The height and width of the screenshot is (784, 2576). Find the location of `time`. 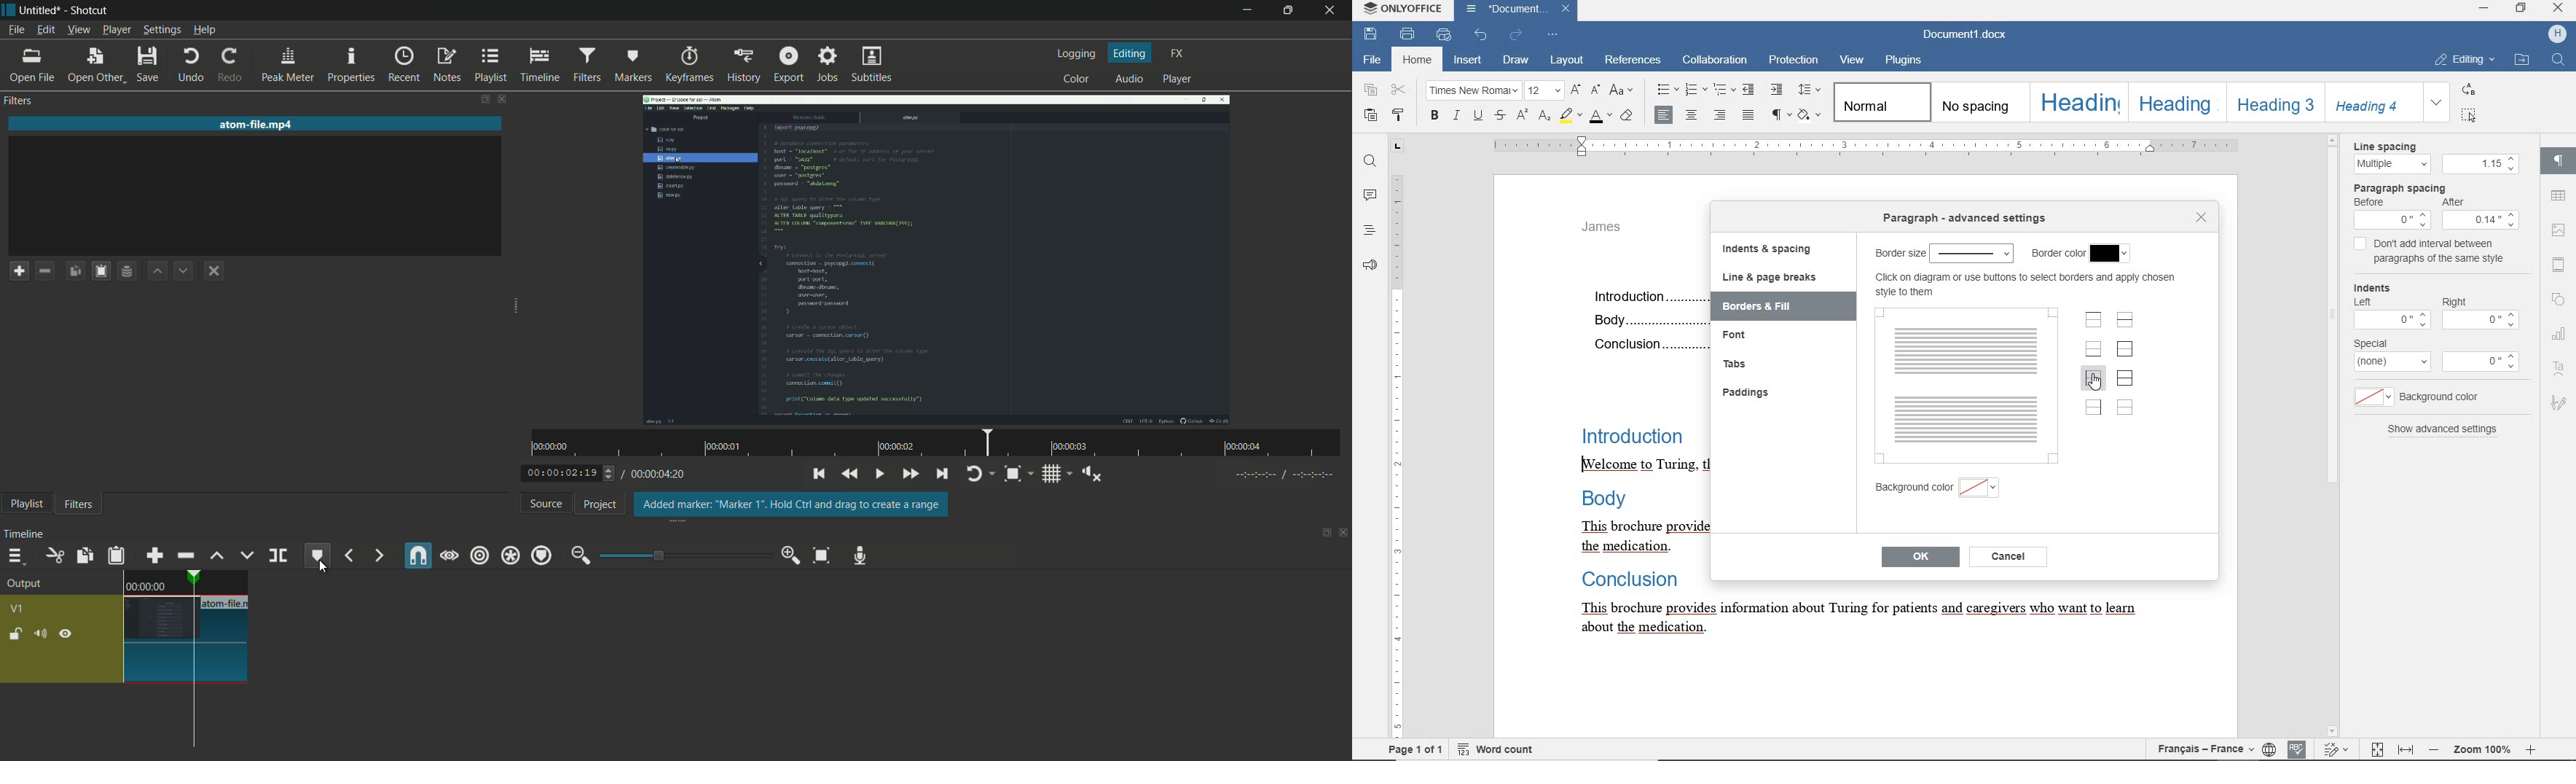

time is located at coordinates (146, 585).